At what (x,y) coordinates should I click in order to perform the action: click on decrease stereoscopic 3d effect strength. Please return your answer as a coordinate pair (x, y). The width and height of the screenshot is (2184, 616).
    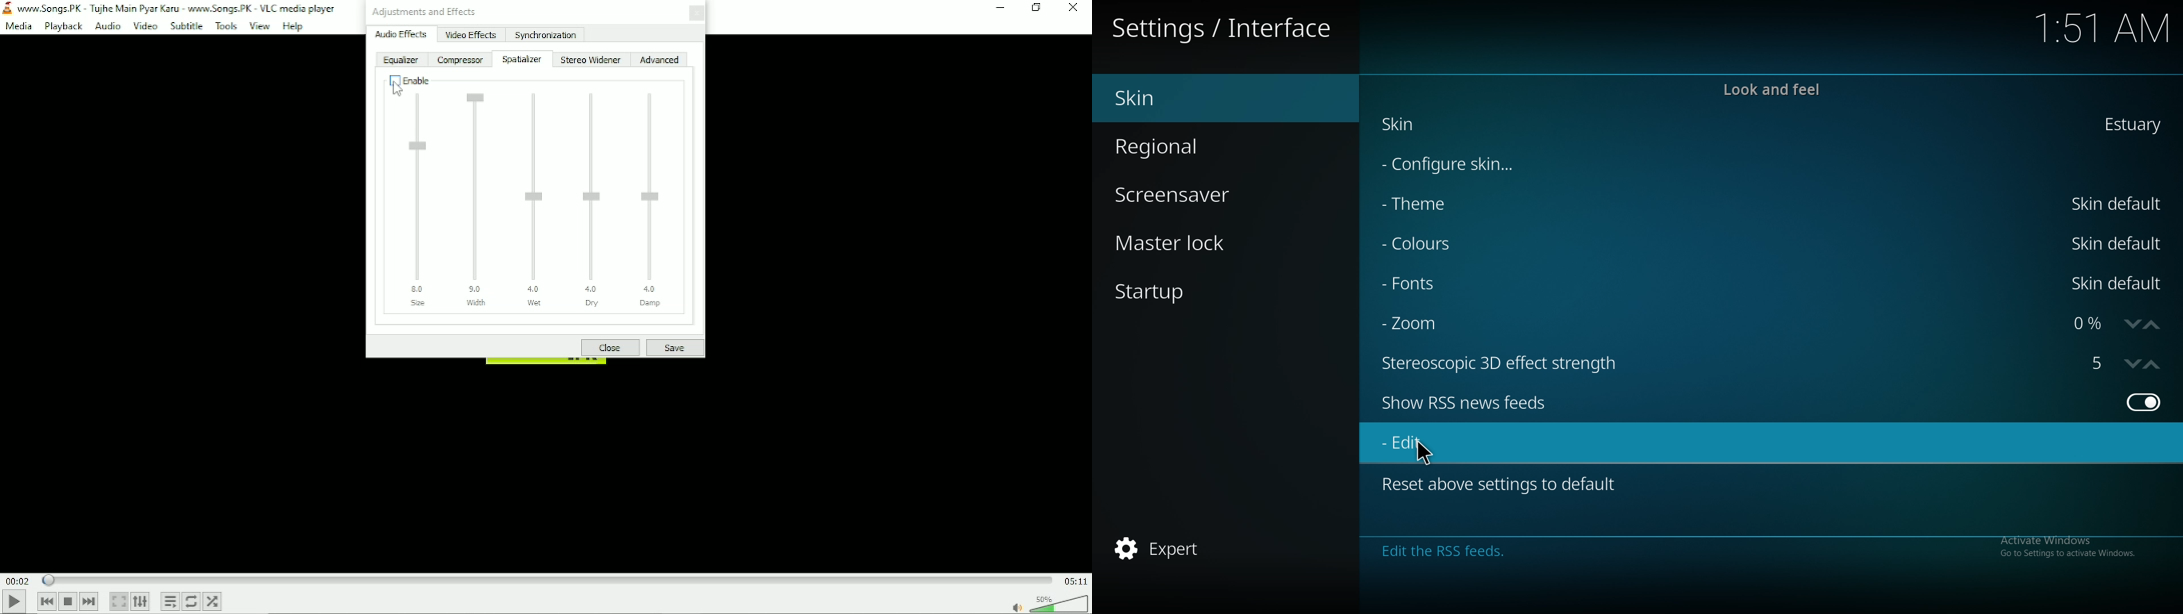
    Looking at the image, I should click on (2134, 364).